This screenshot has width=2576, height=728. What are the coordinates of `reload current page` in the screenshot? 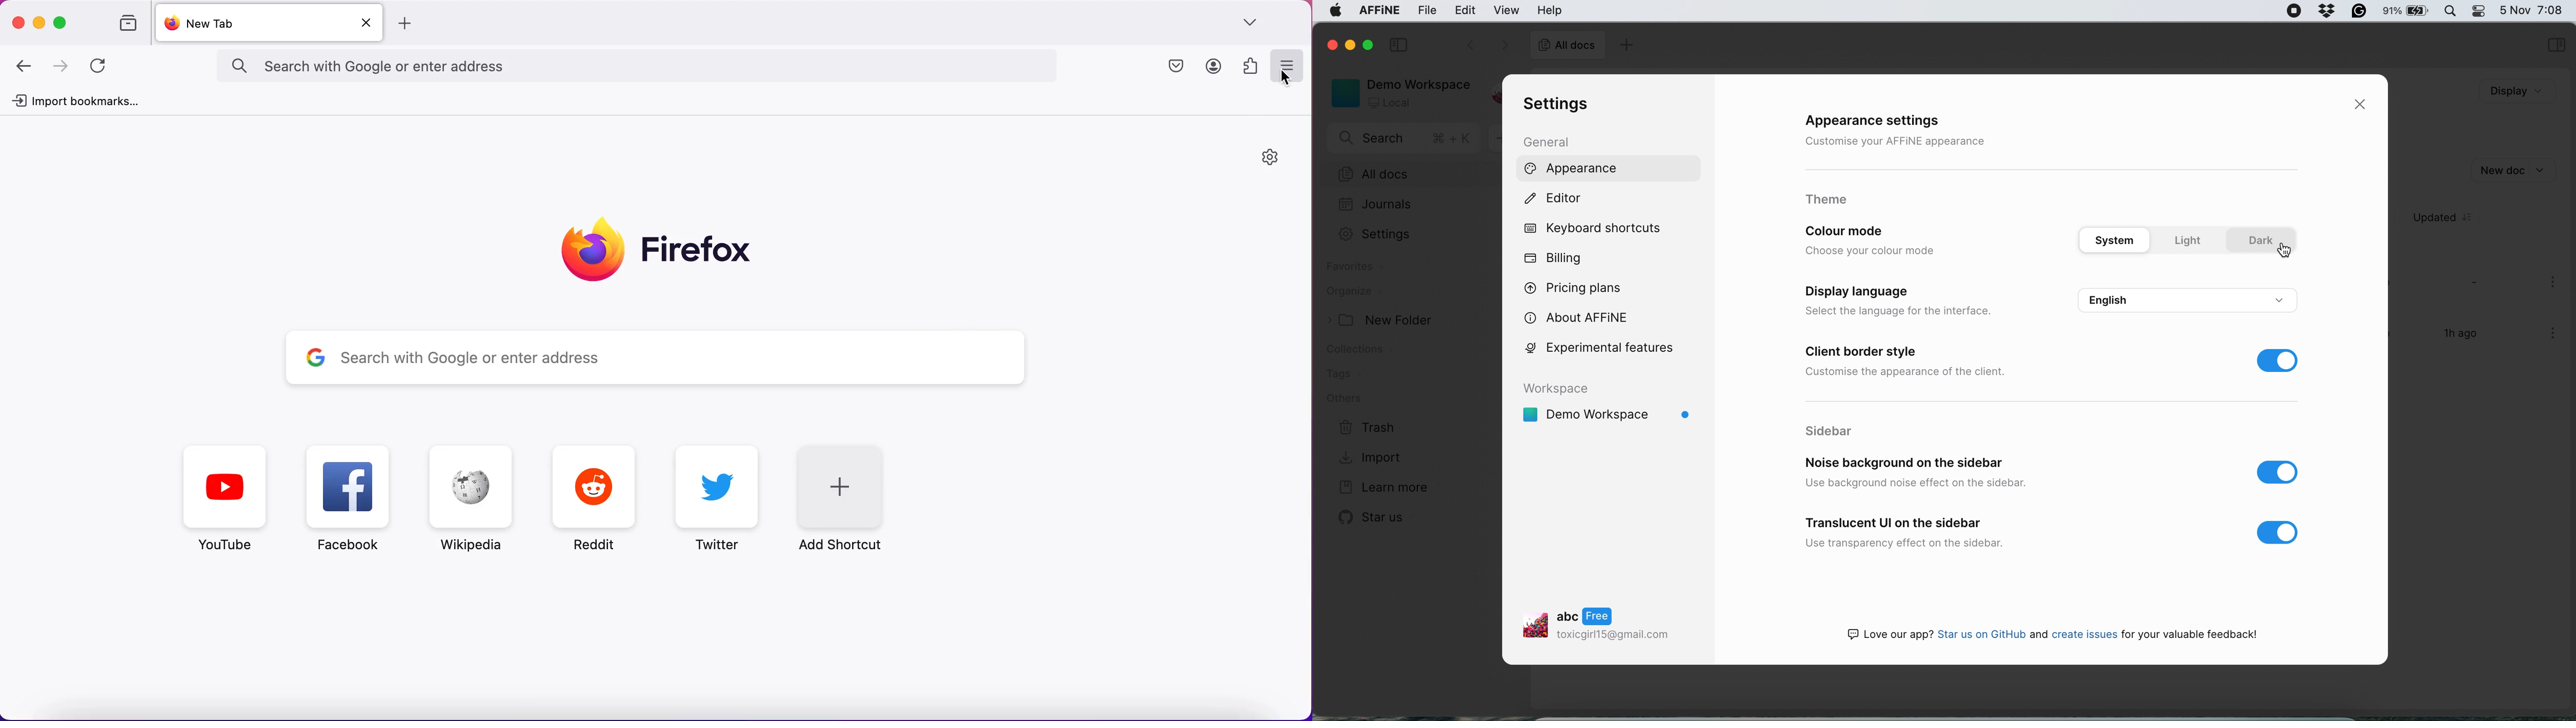 It's located at (101, 66).